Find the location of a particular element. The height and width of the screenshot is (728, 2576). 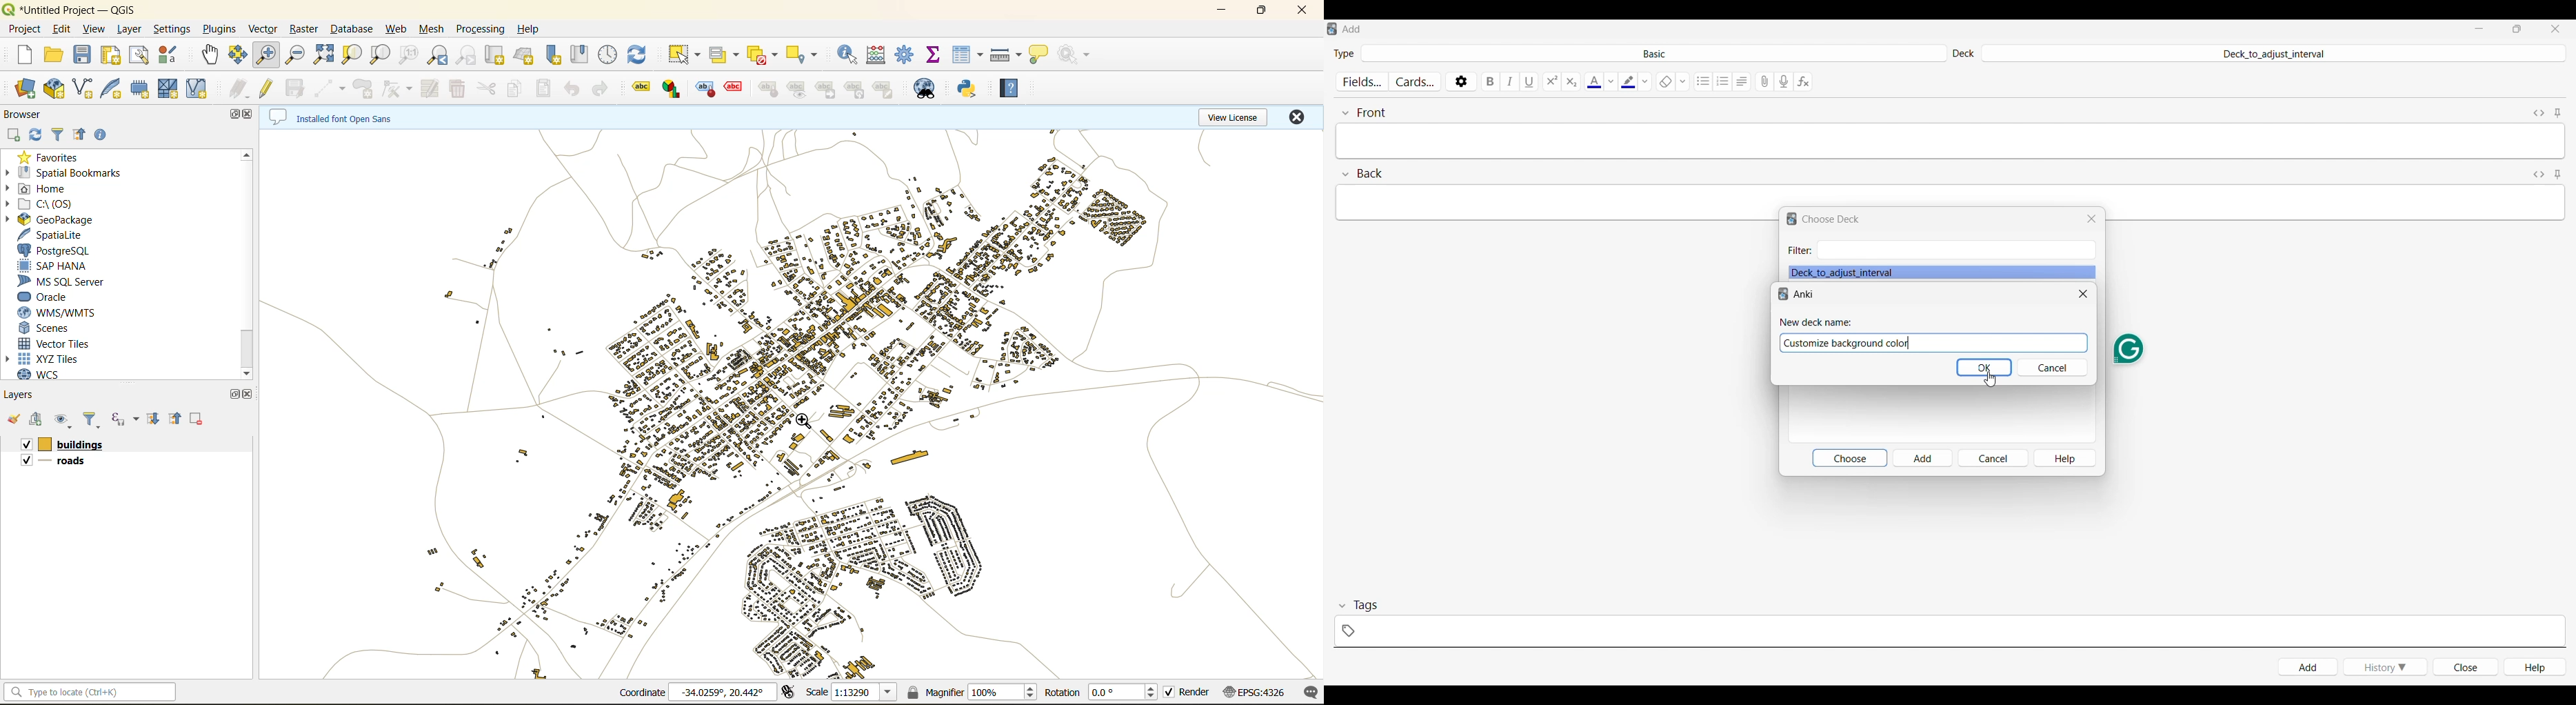

Choose is located at coordinates (1849, 458).